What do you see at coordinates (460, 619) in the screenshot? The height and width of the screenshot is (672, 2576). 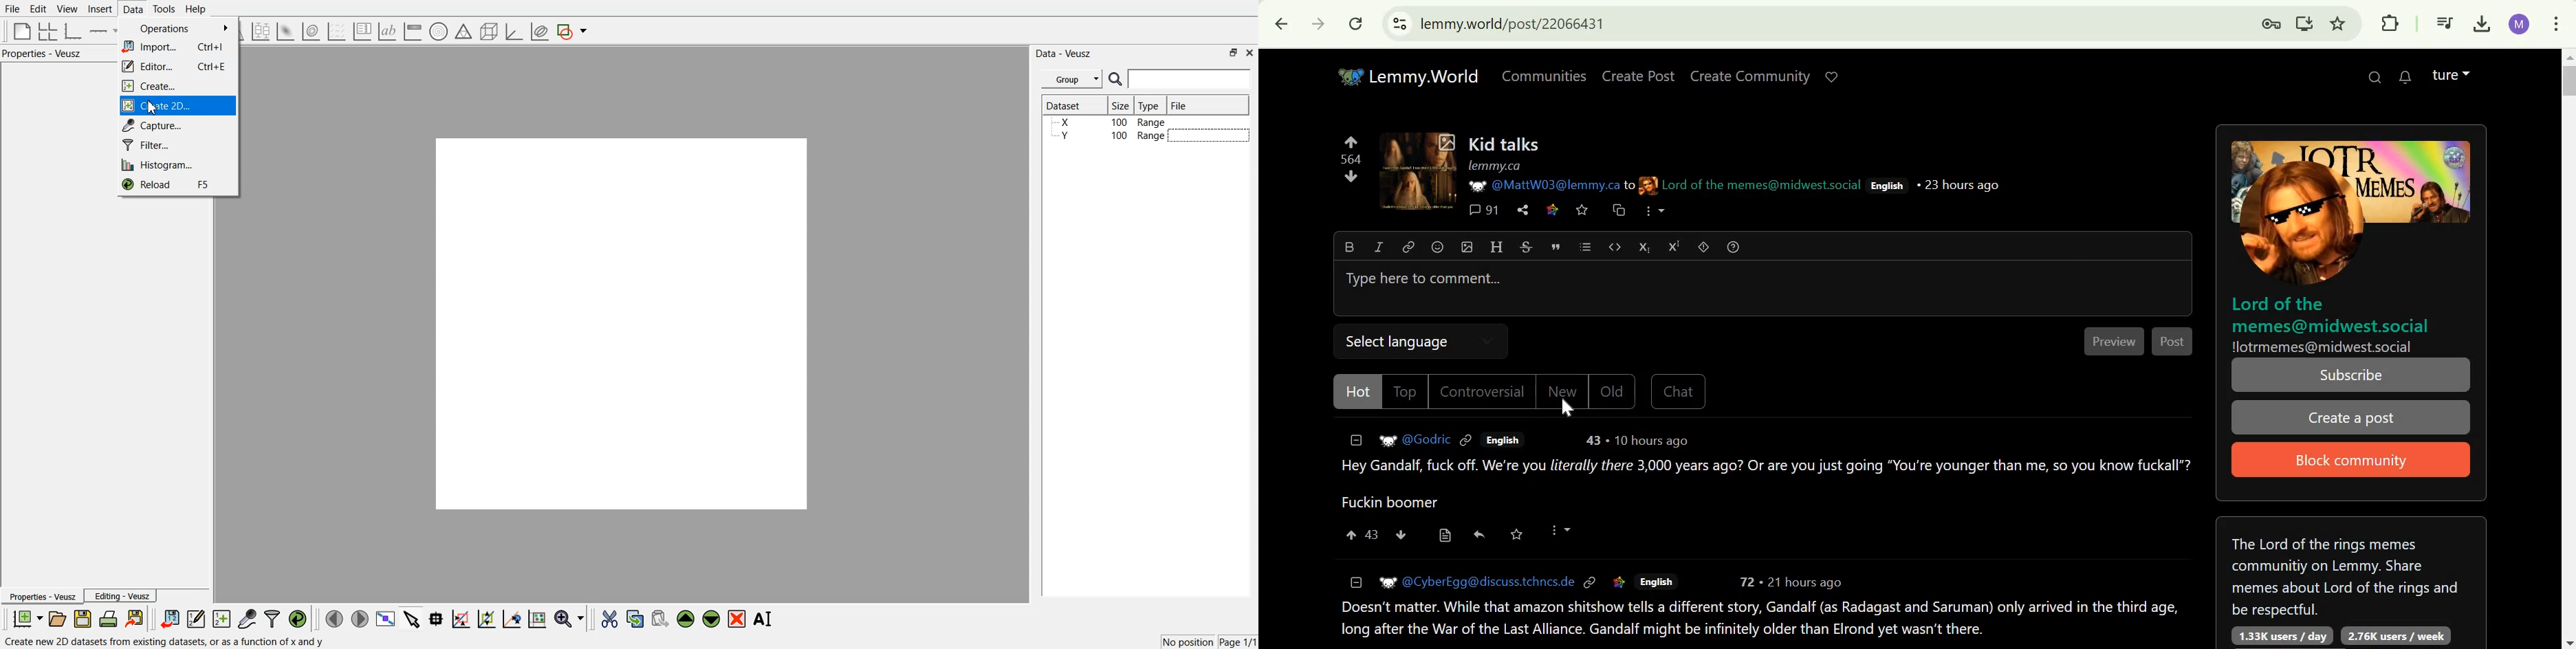 I see `Draw a rectangle to zoom graph axes` at bounding box center [460, 619].